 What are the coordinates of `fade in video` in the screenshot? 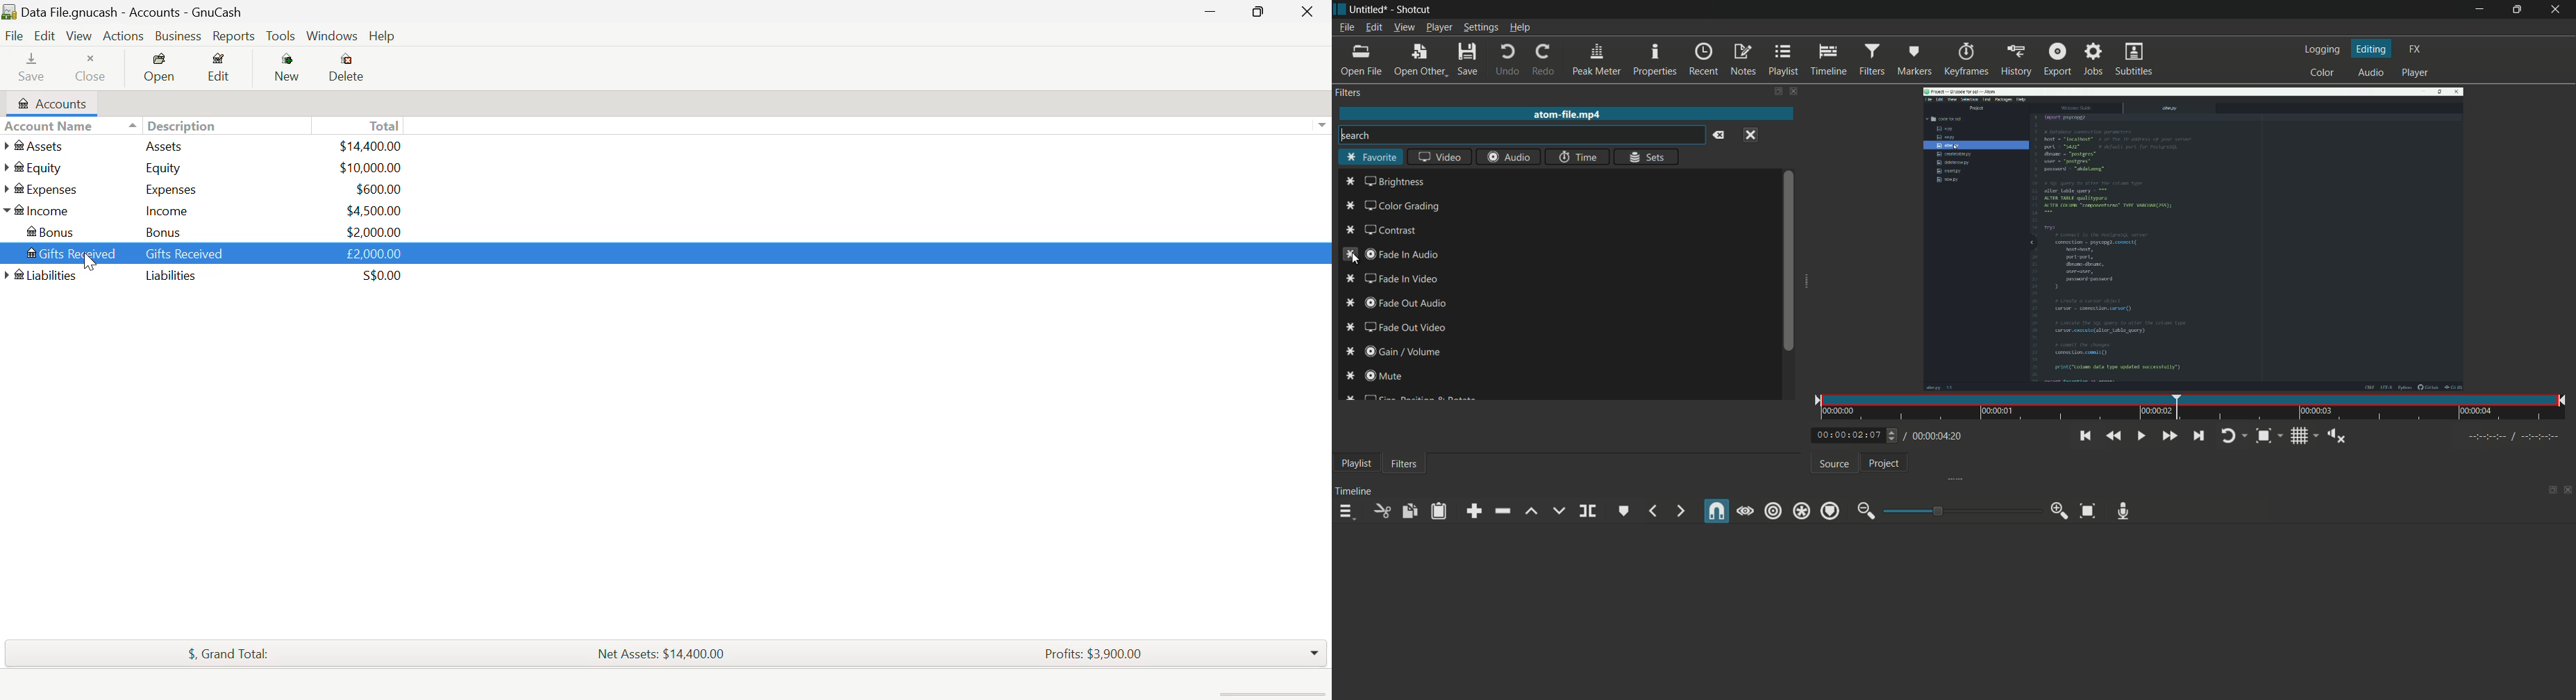 It's located at (1400, 279).